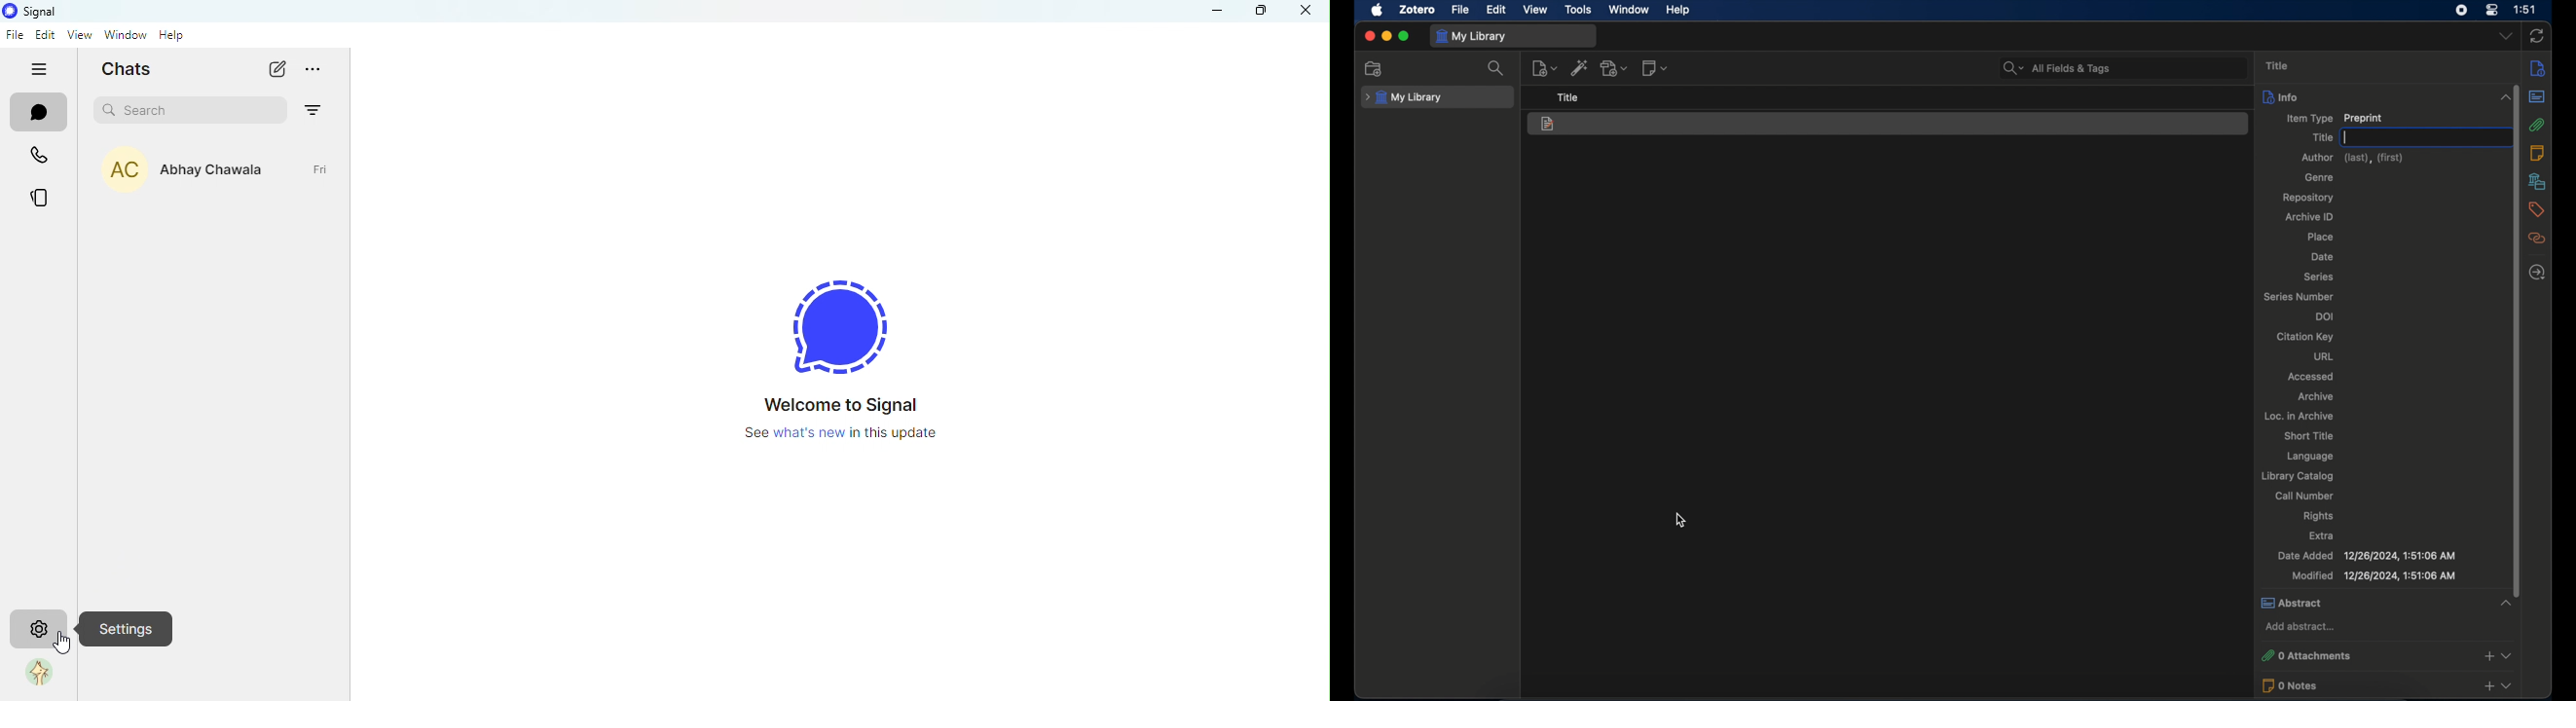 The width and height of the screenshot is (2576, 728). What do you see at coordinates (2318, 397) in the screenshot?
I see `archive` at bounding box center [2318, 397].